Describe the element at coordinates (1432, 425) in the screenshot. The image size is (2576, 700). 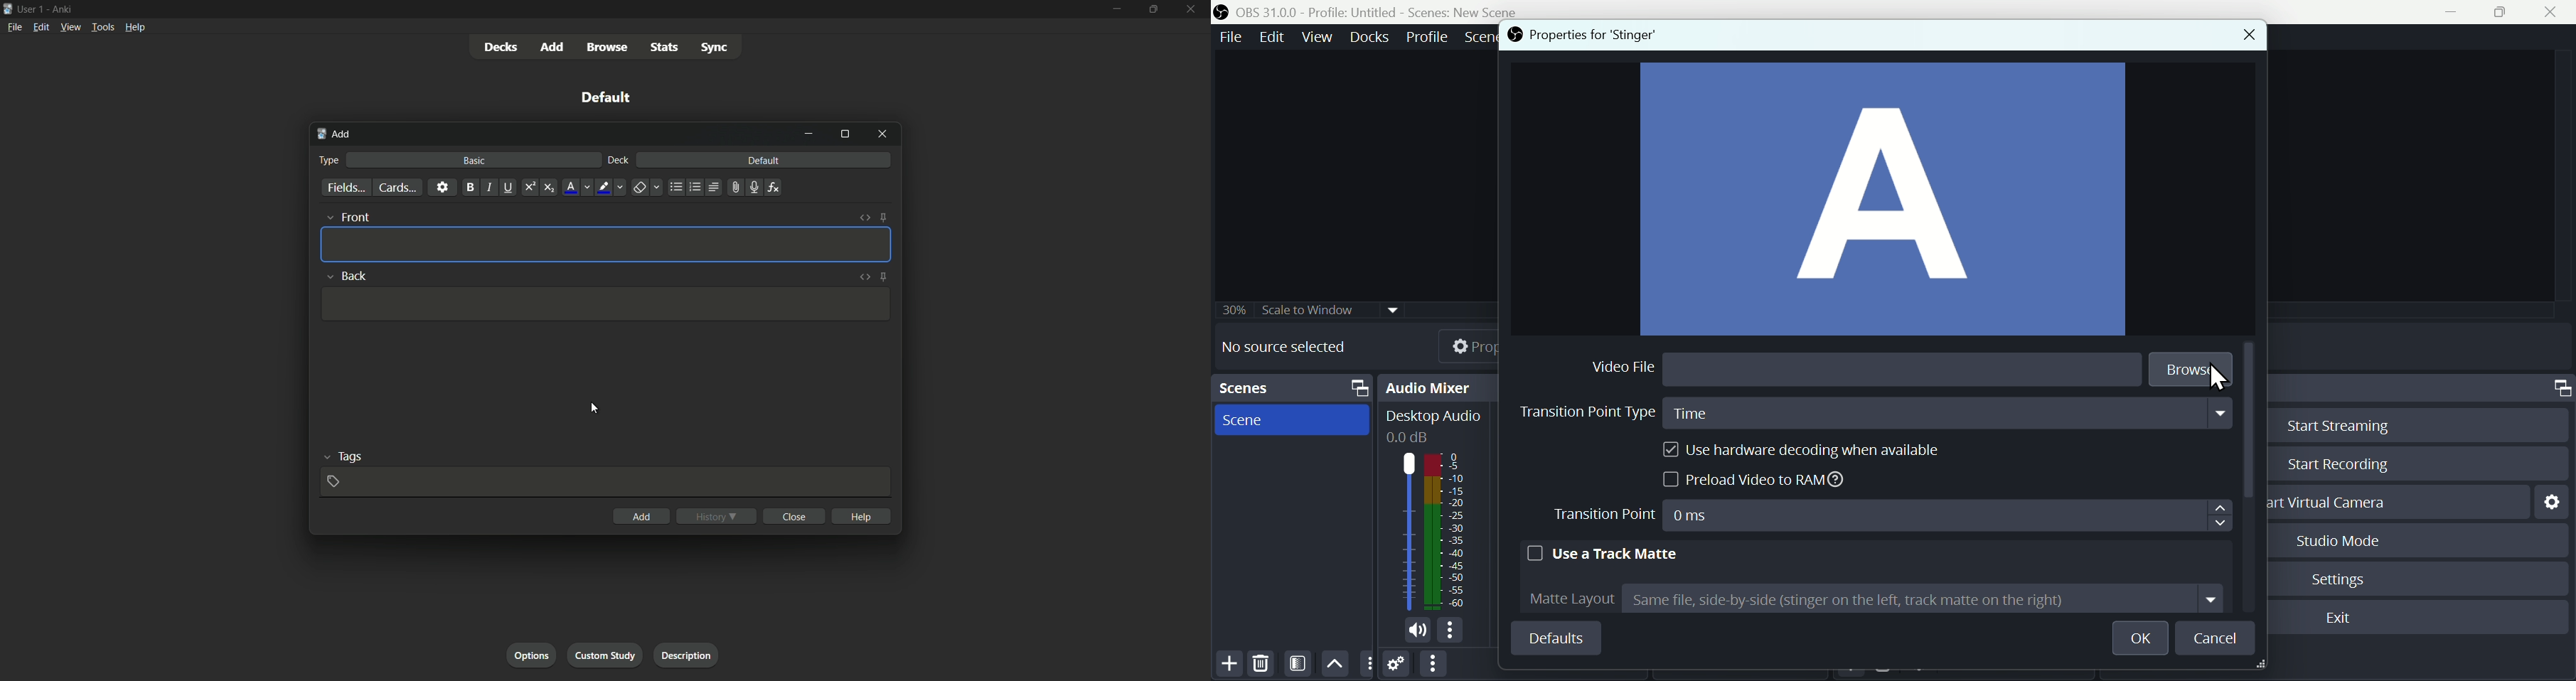
I see `Desktop Audio` at that location.